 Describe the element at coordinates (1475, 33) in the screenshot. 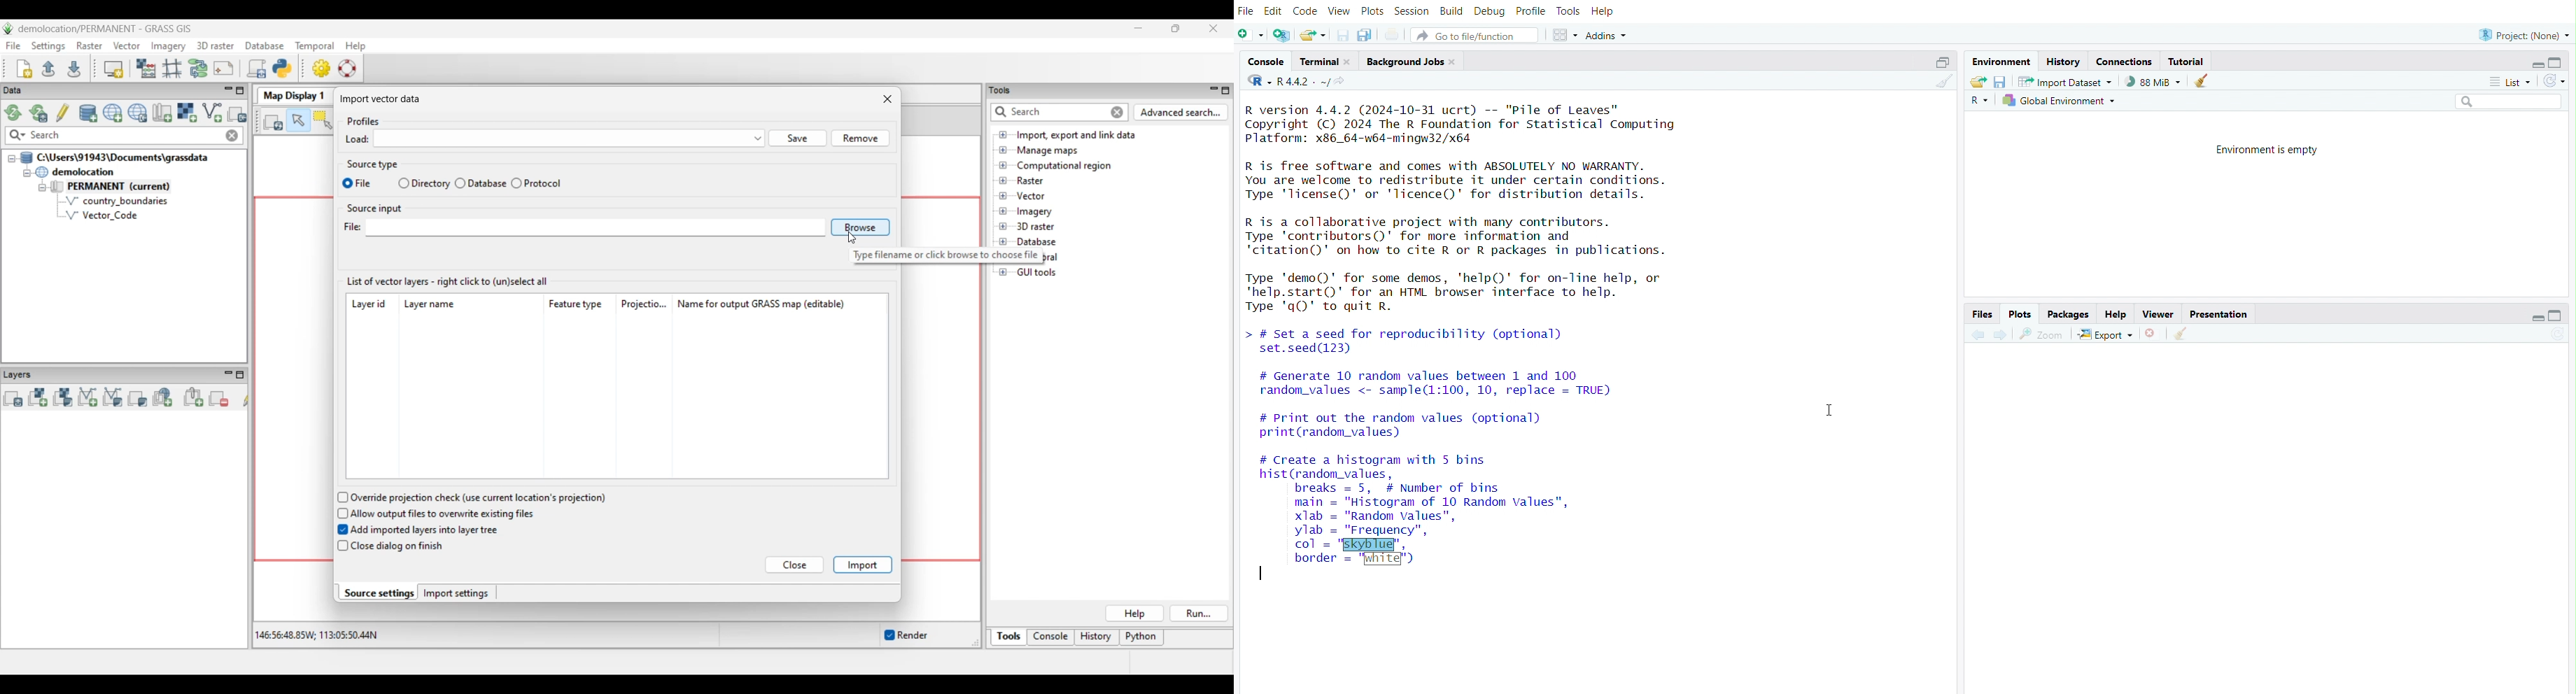

I see `go to file/function` at that location.